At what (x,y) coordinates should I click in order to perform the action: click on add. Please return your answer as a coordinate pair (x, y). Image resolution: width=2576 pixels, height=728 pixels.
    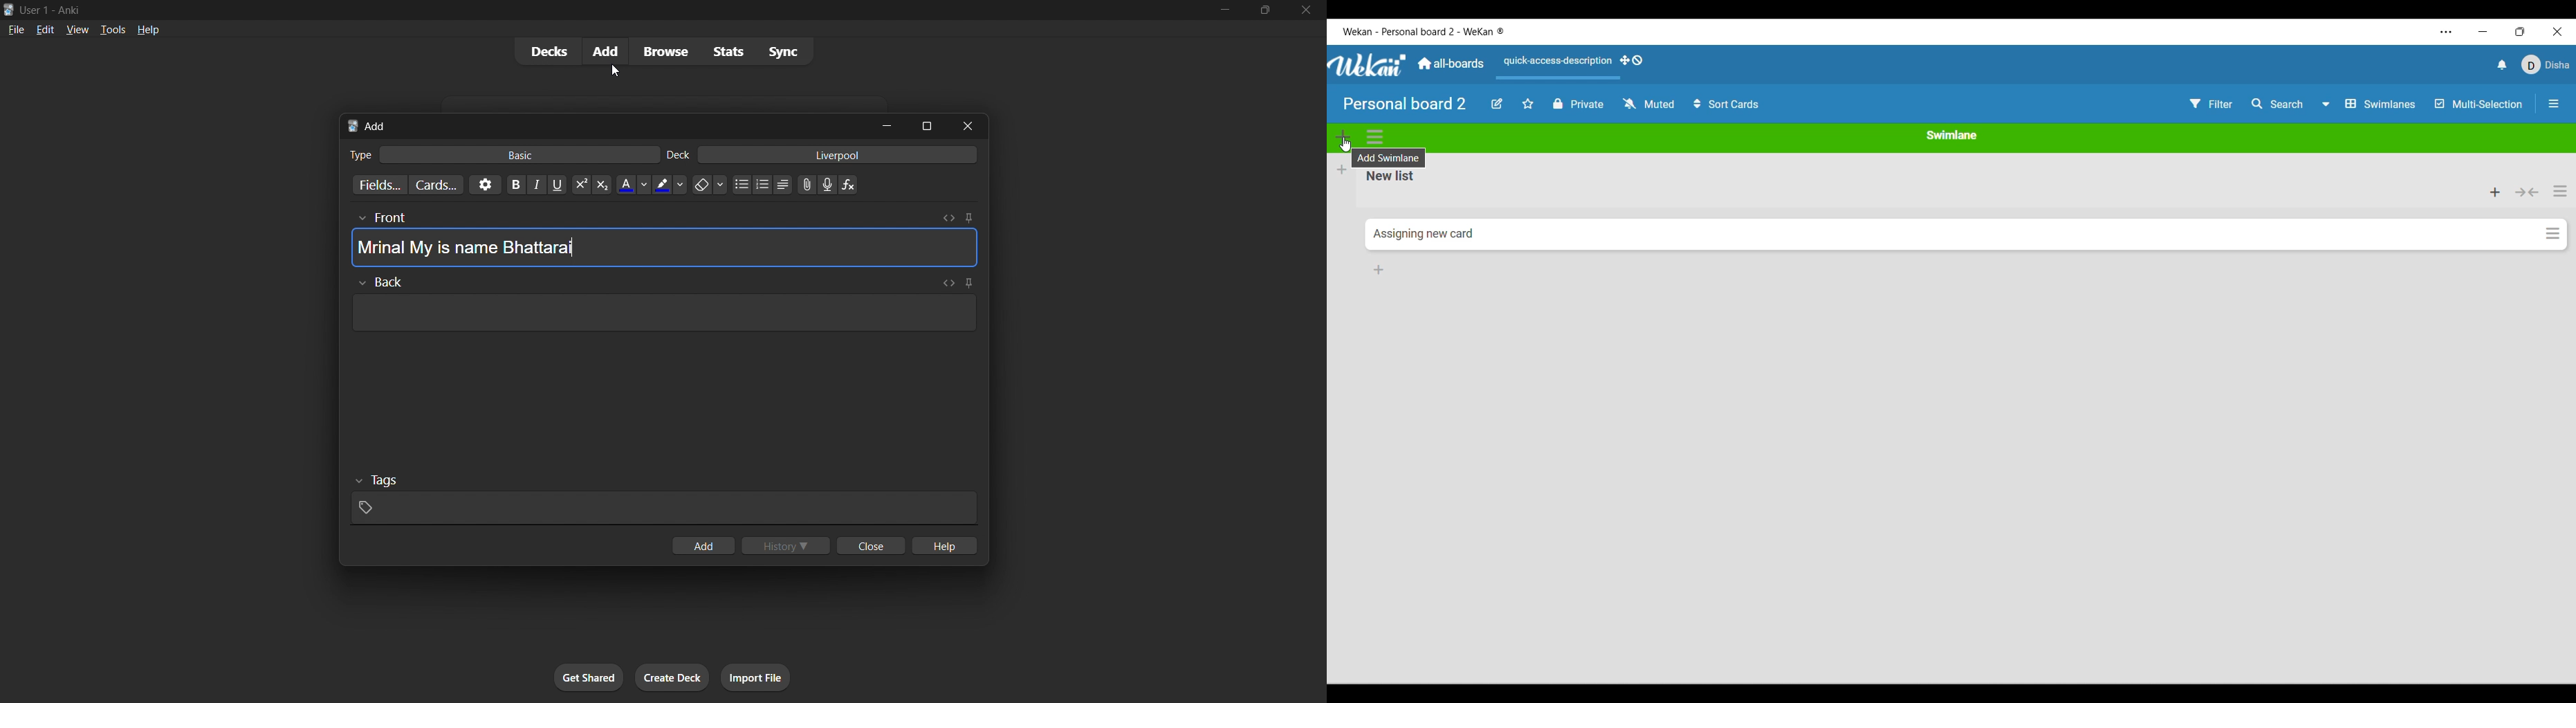
    Looking at the image, I should click on (601, 52).